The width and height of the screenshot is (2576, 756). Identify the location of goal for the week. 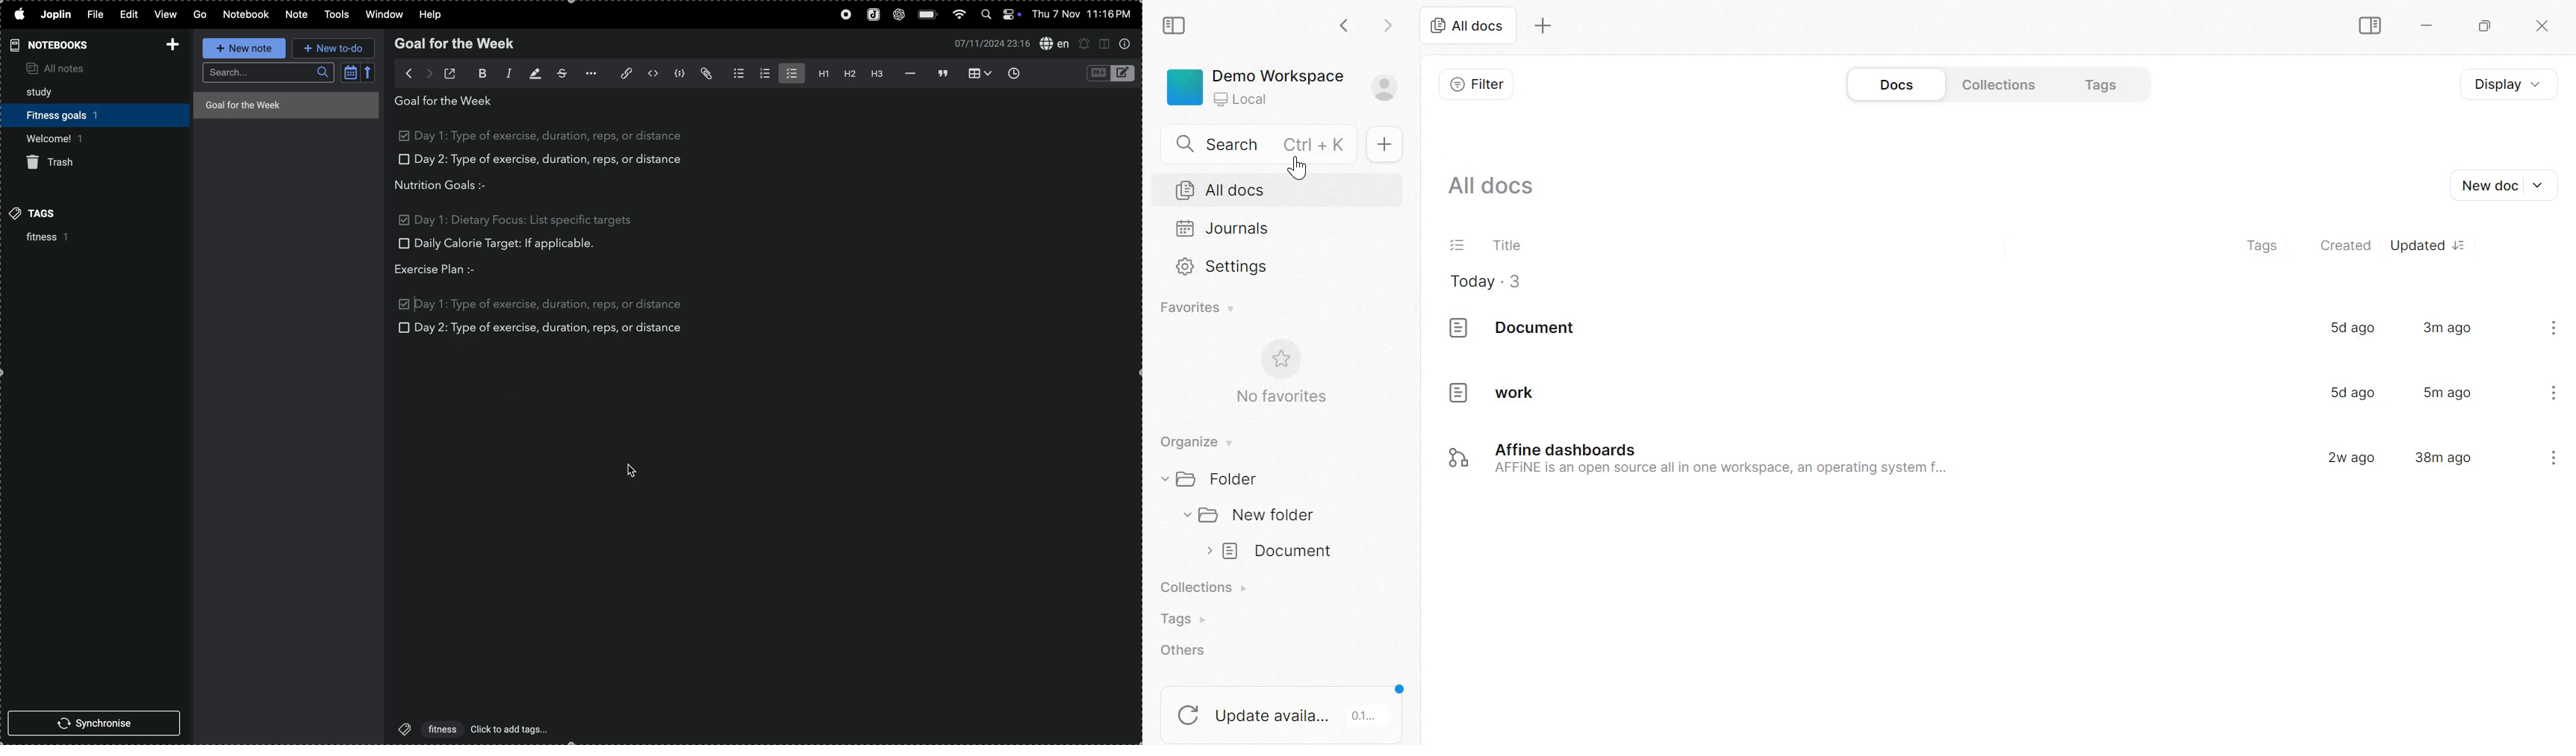
(457, 44).